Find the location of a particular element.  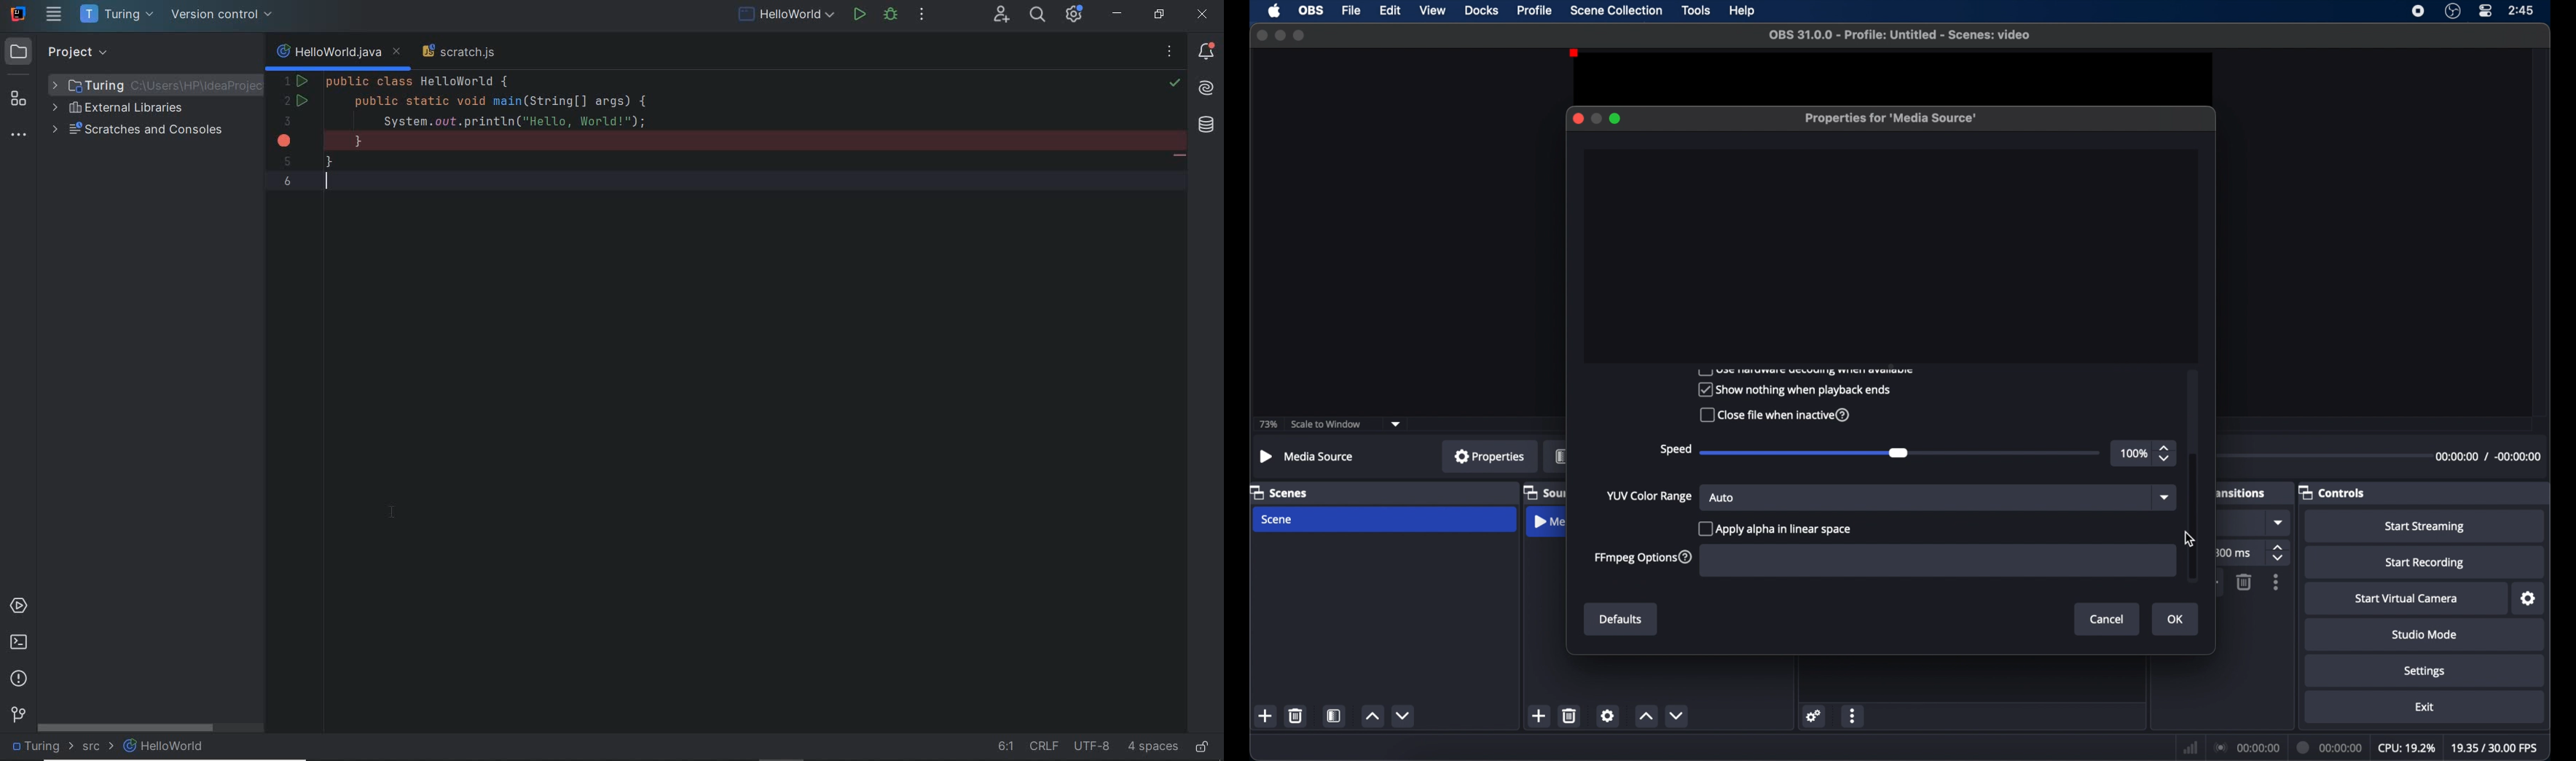

stepper buttons is located at coordinates (2166, 454).